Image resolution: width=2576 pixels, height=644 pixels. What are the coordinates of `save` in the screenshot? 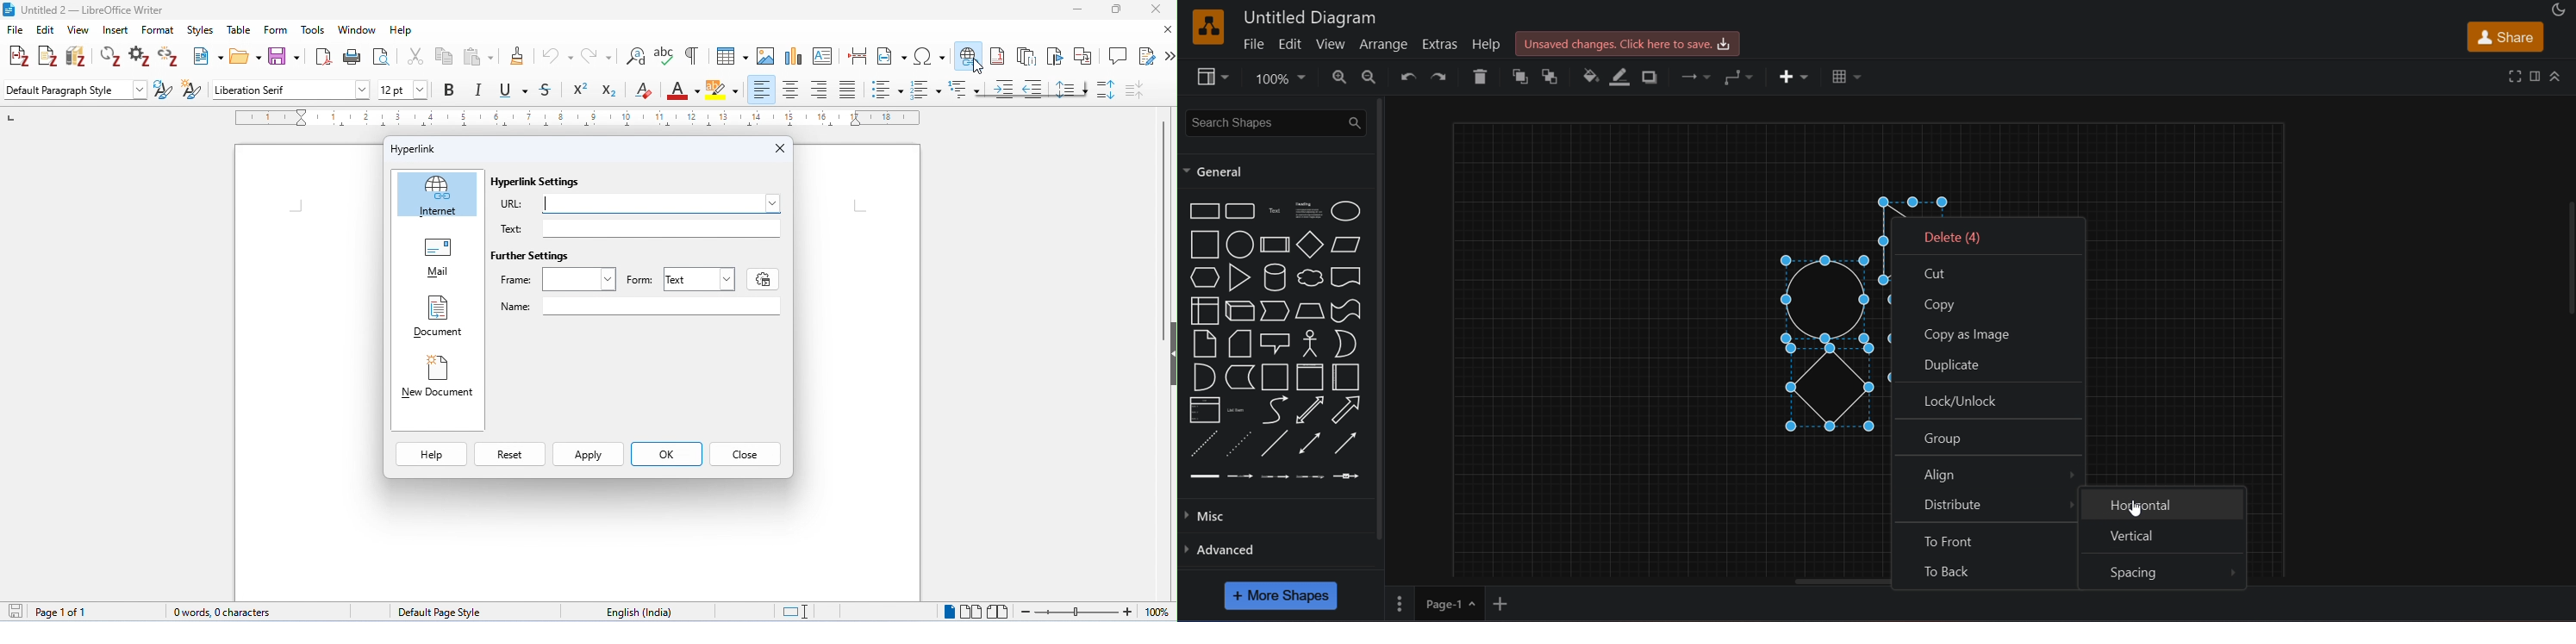 It's located at (18, 612).